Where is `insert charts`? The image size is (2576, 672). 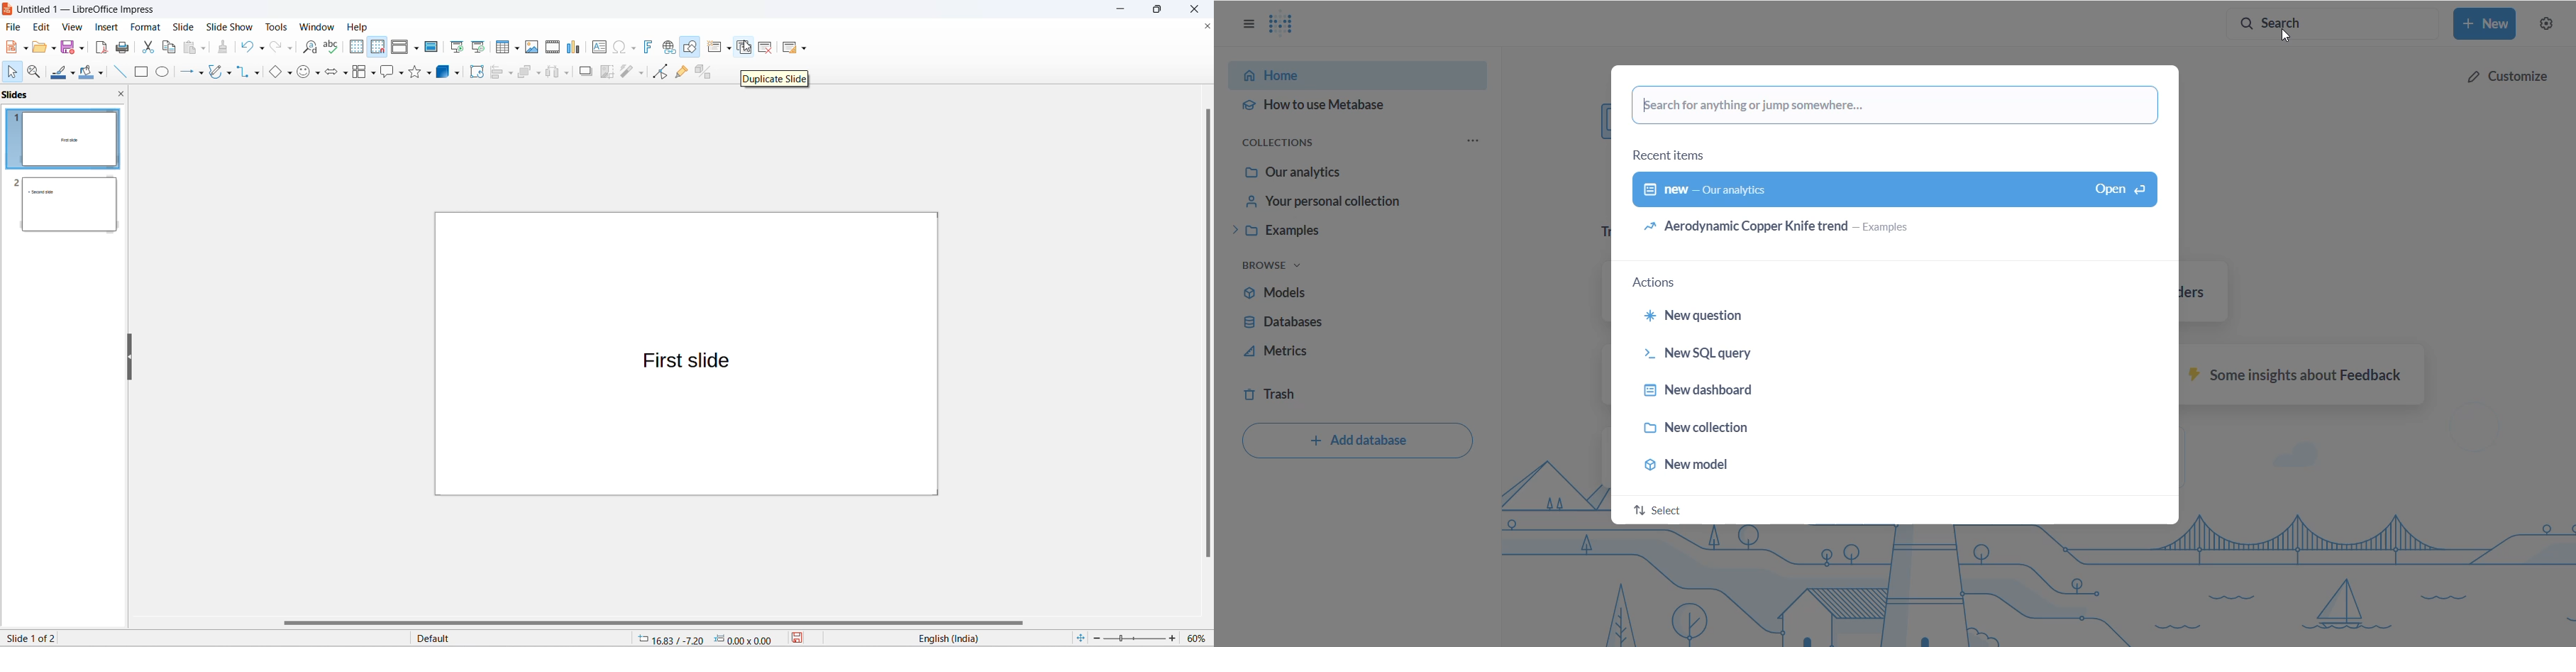 insert charts is located at coordinates (575, 49).